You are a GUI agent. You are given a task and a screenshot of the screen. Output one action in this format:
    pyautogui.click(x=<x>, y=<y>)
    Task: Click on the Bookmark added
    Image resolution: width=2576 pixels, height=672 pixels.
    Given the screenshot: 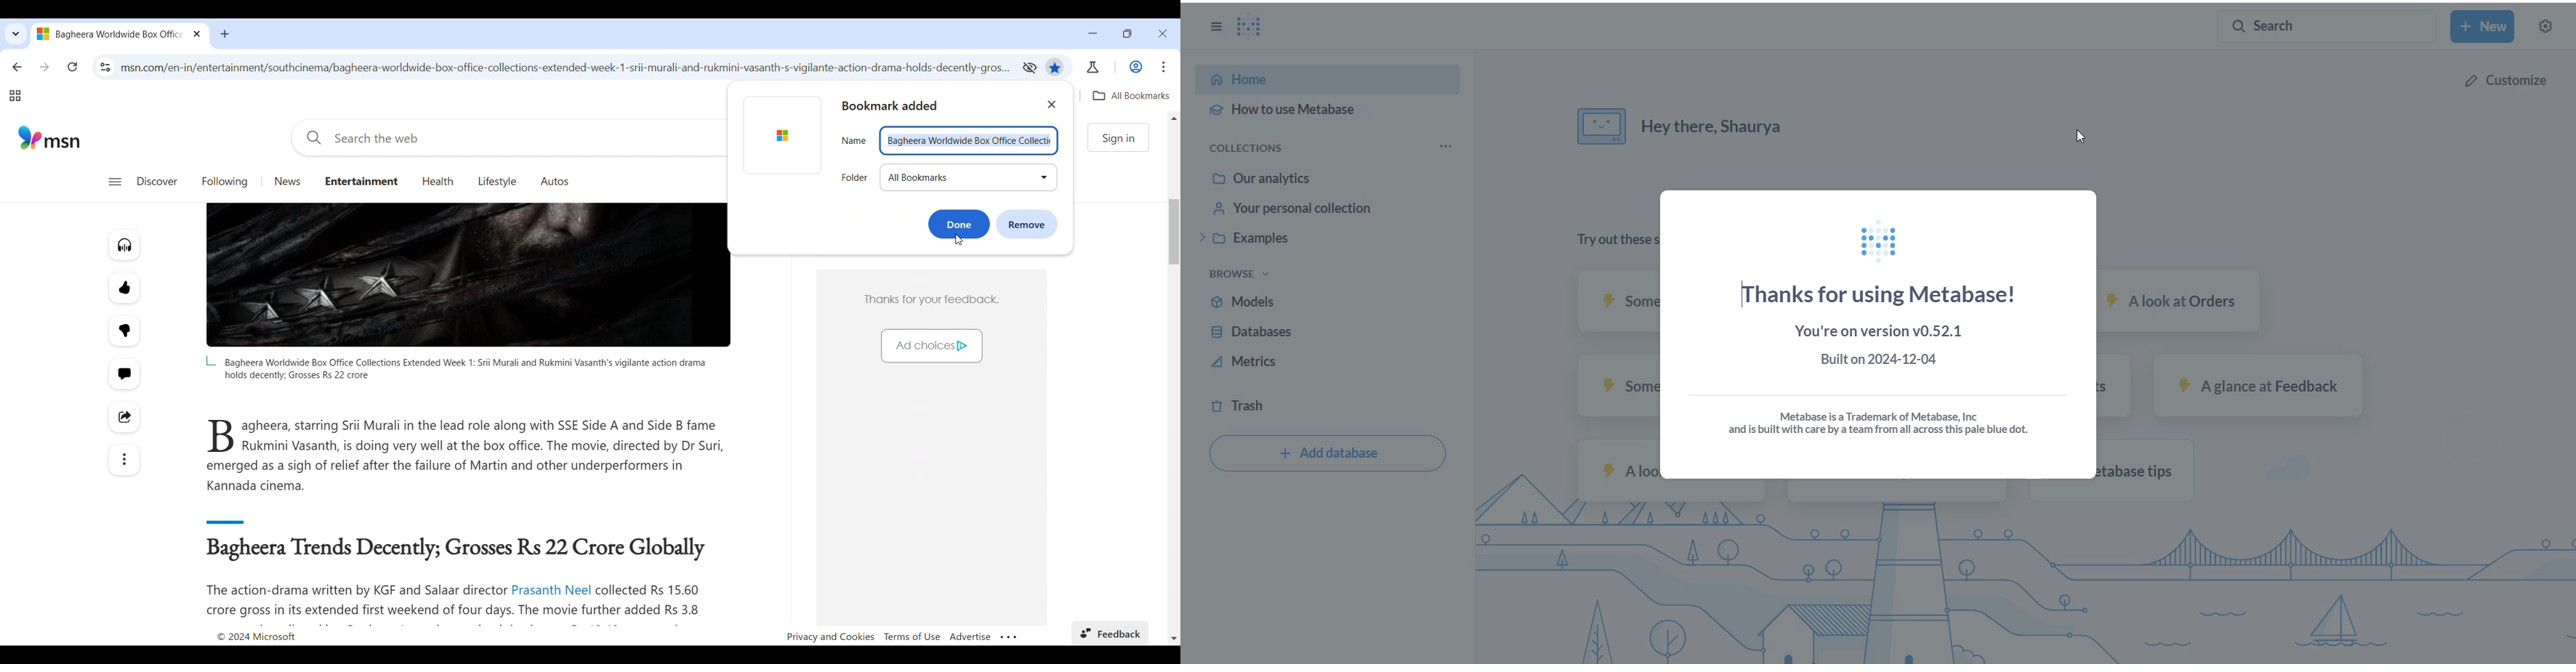 What is the action you would take?
    pyautogui.click(x=898, y=105)
    